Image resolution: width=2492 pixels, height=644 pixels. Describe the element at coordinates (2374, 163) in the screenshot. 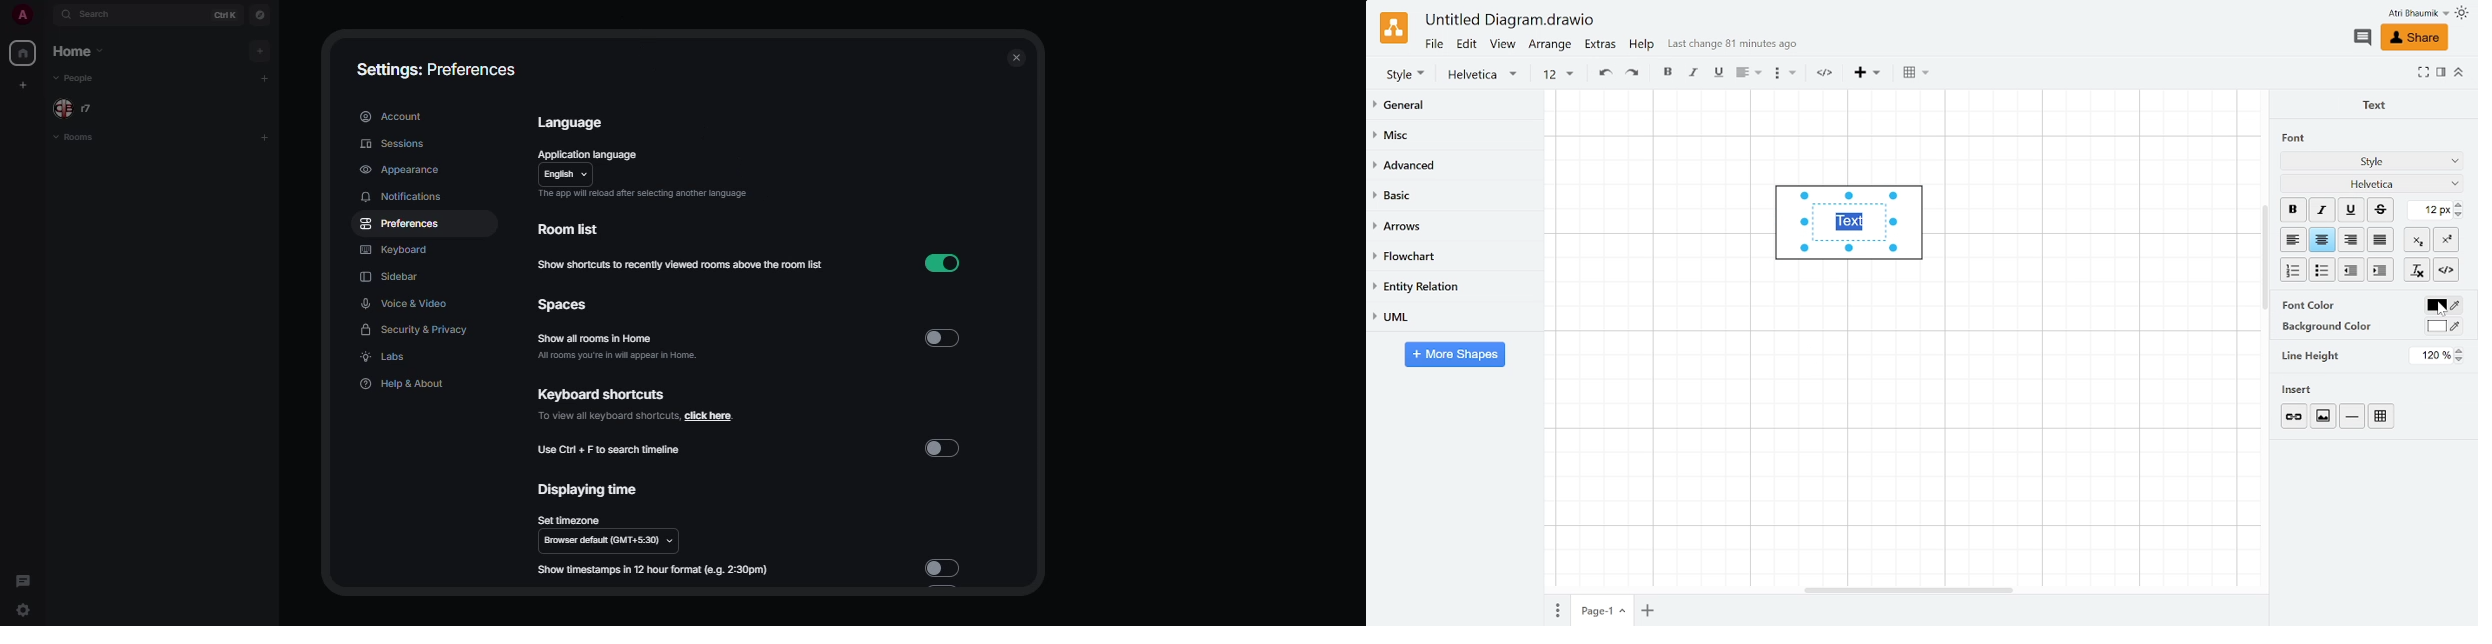

I see `Font style` at that location.